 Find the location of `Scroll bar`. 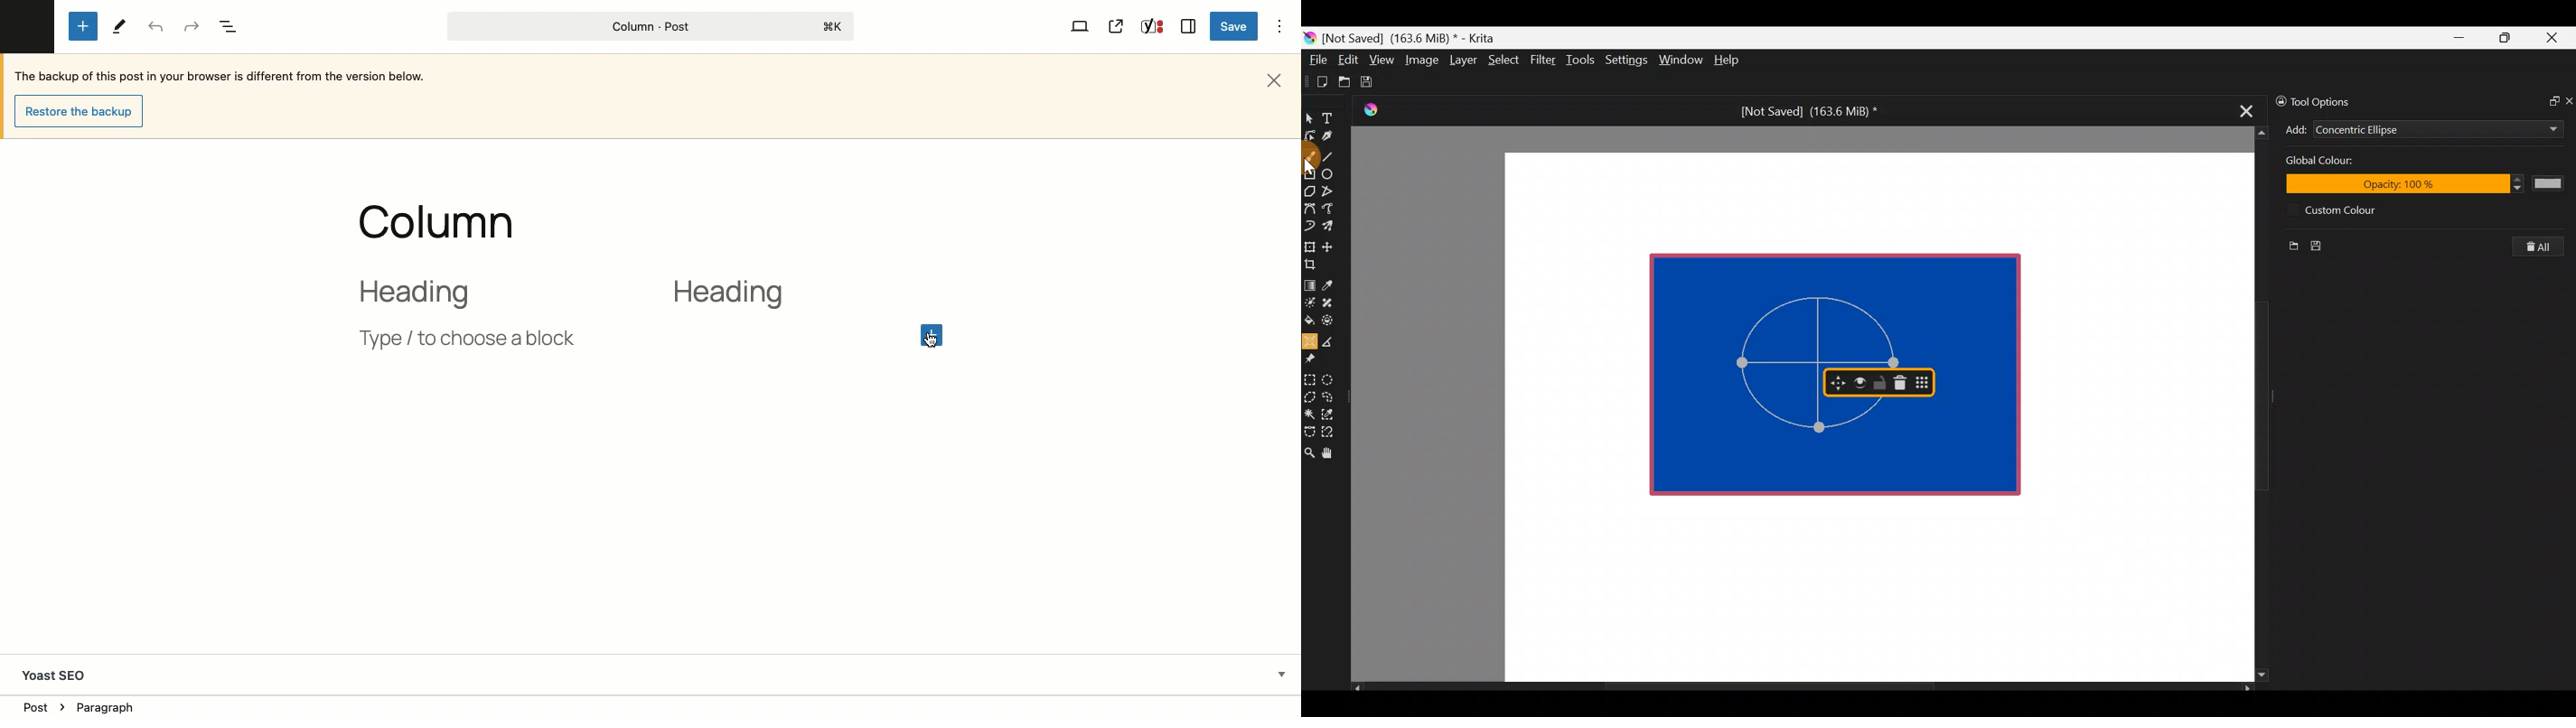

Scroll bar is located at coordinates (2254, 404).